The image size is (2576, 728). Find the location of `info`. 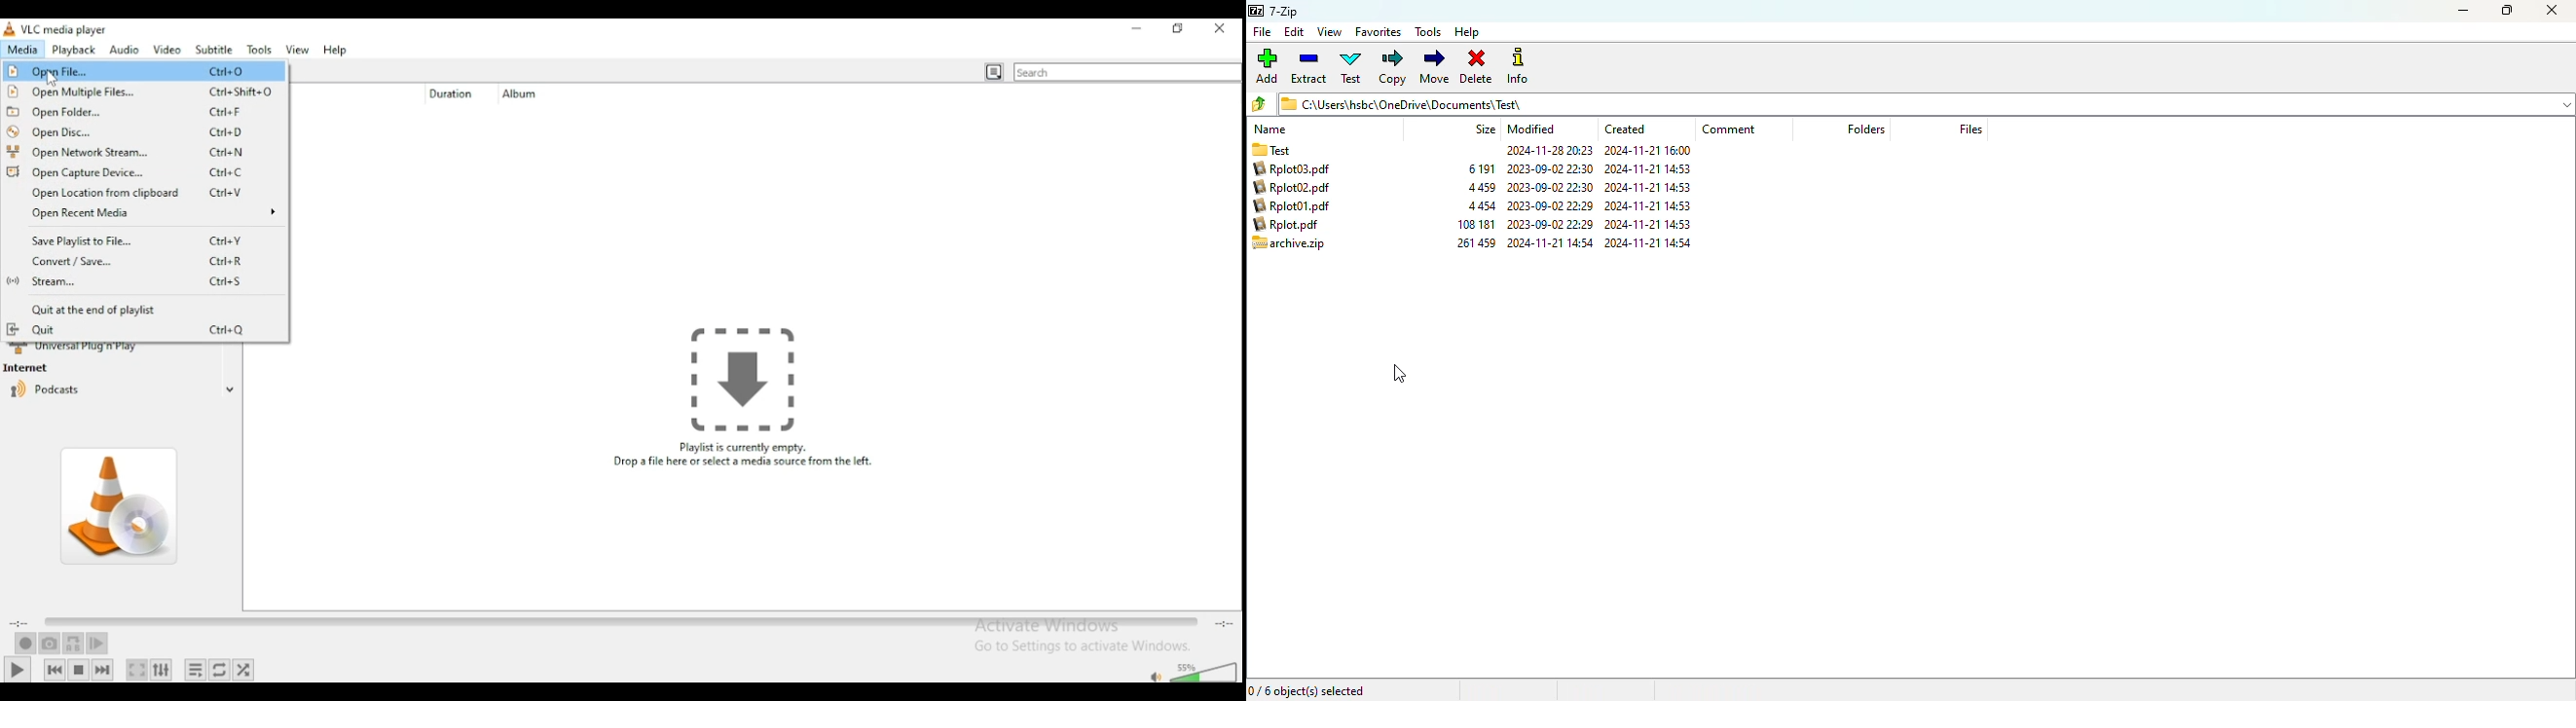

info is located at coordinates (1518, 67).